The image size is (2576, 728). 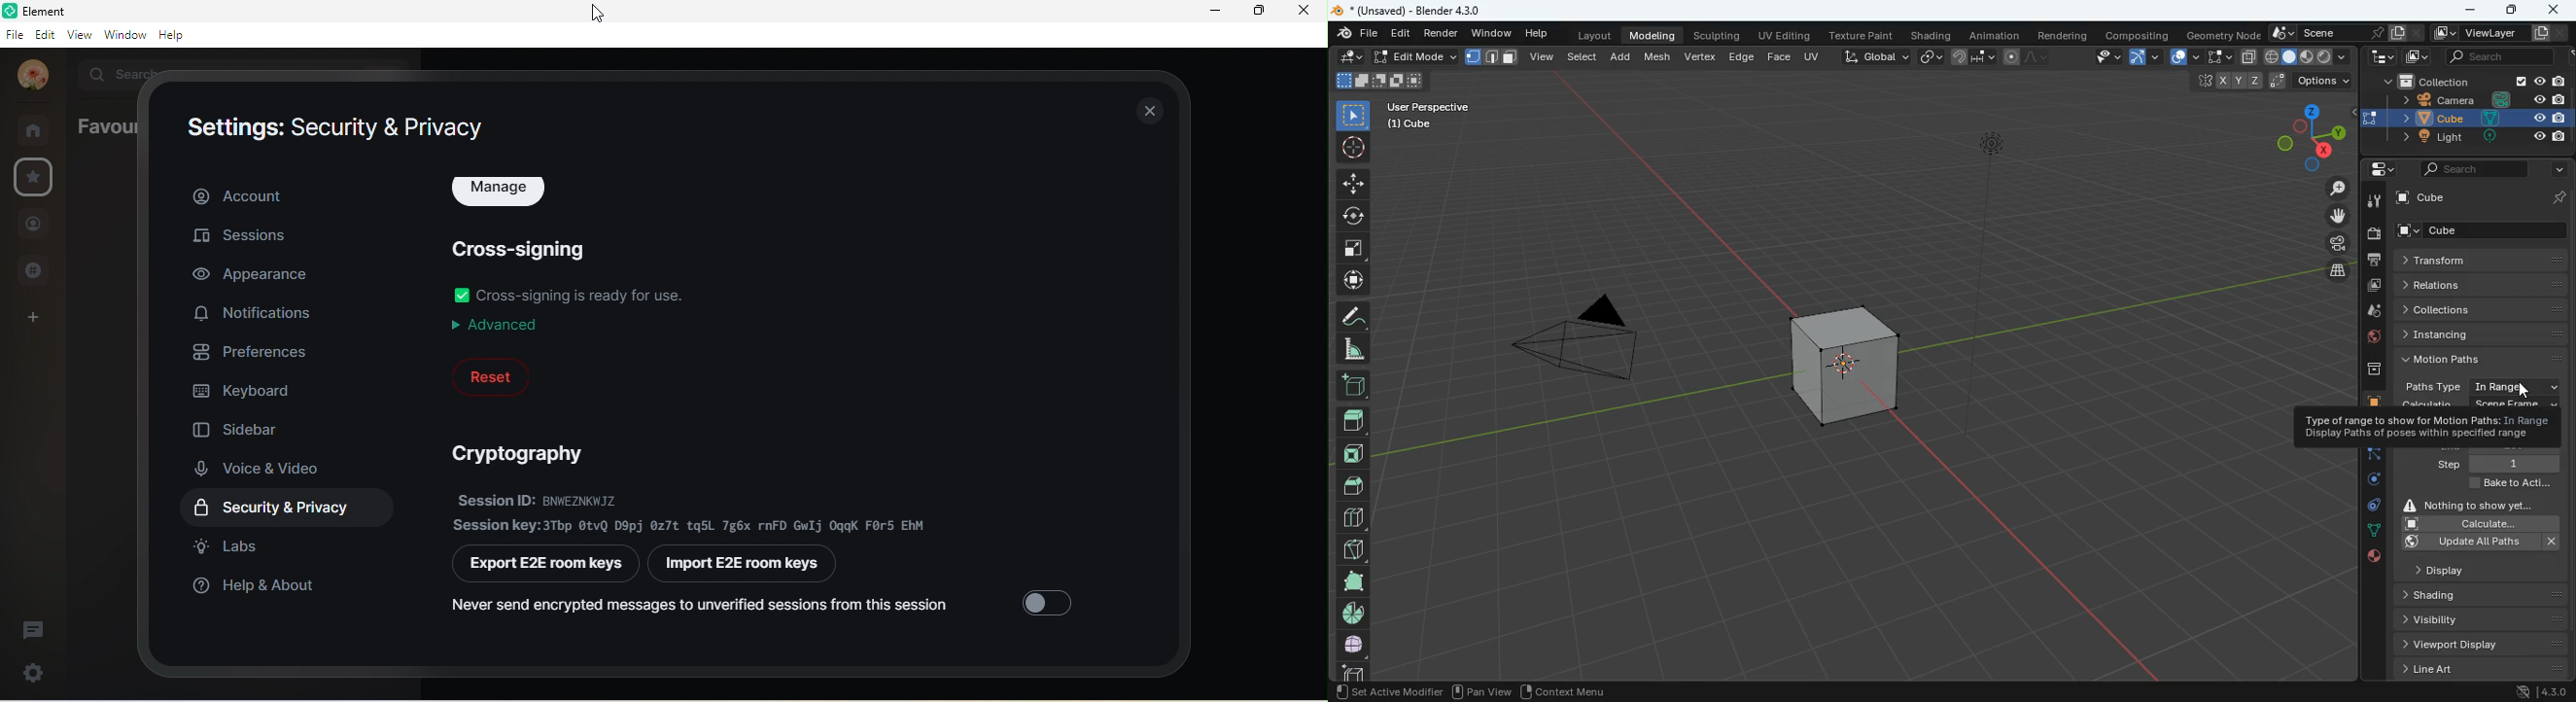 What do you see at coordinates (1352, 519) in the screenshot?
I see `blocks` at bounding box center [1352, 519].